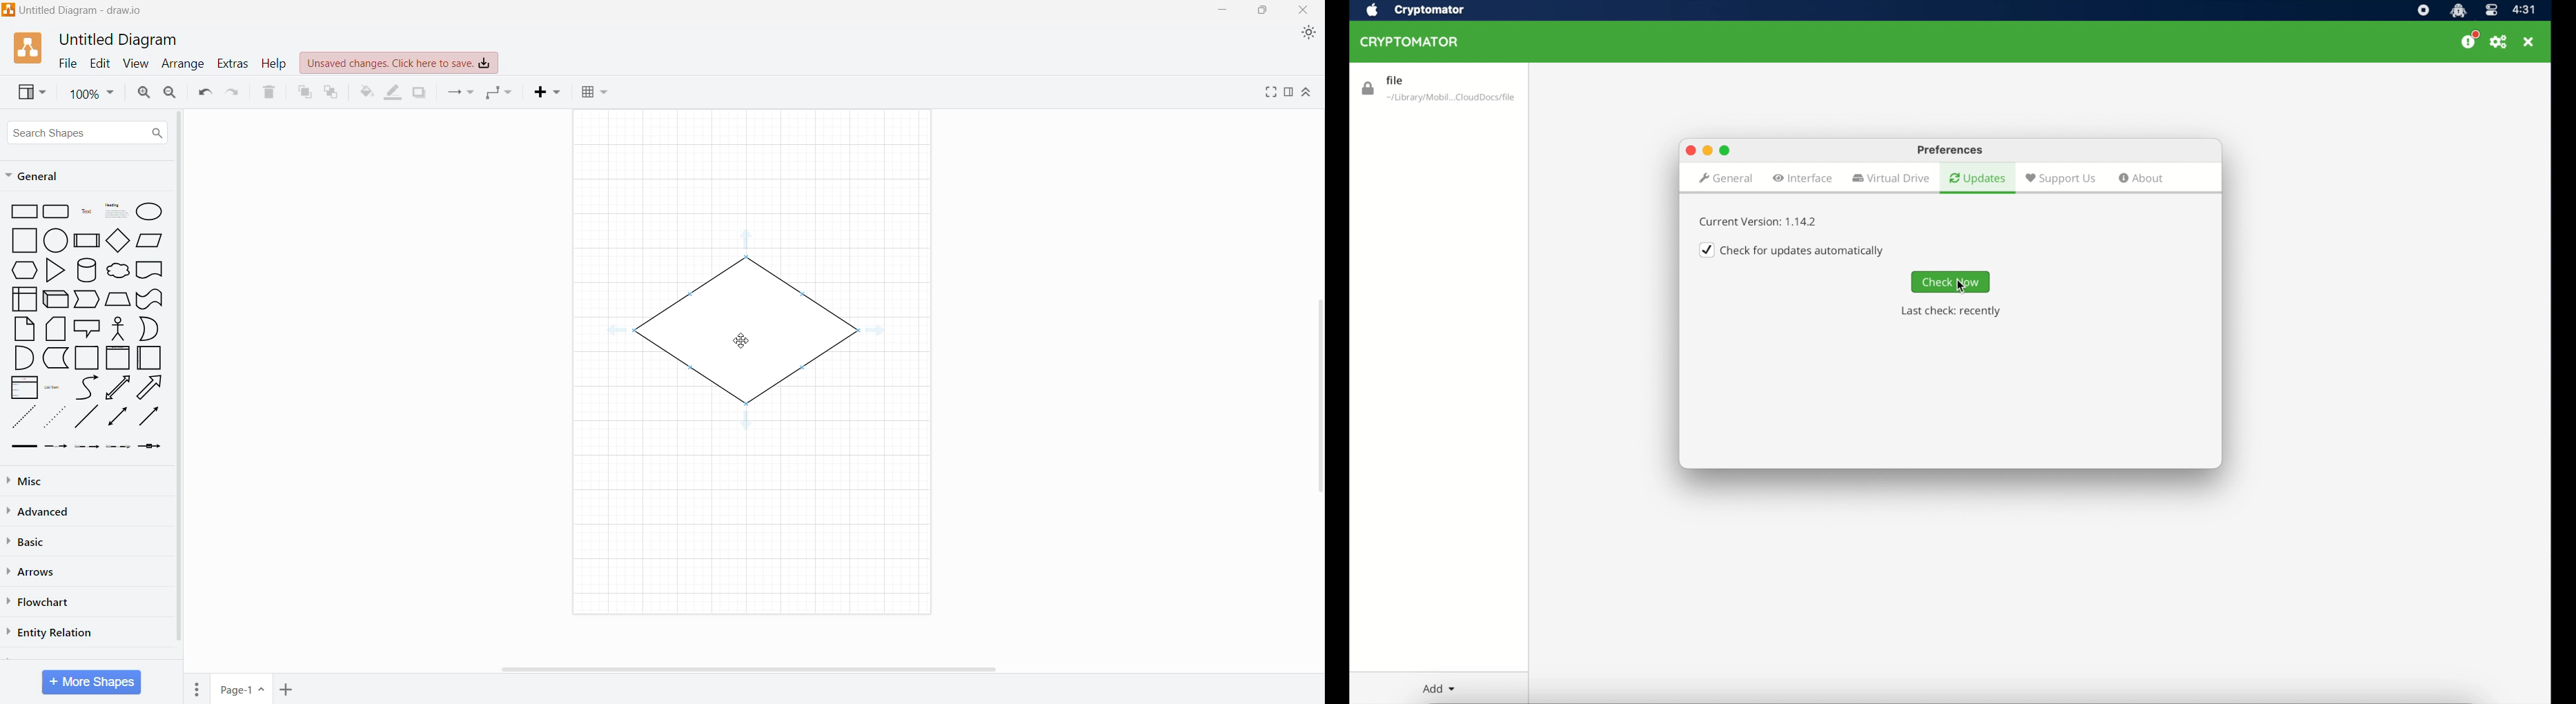 The width and height of the screenshot is (2576, 728). What do you see at coordinates (88, 130) in the screenshot?
I see `Search Shapes` at bounding box center [88, 130].